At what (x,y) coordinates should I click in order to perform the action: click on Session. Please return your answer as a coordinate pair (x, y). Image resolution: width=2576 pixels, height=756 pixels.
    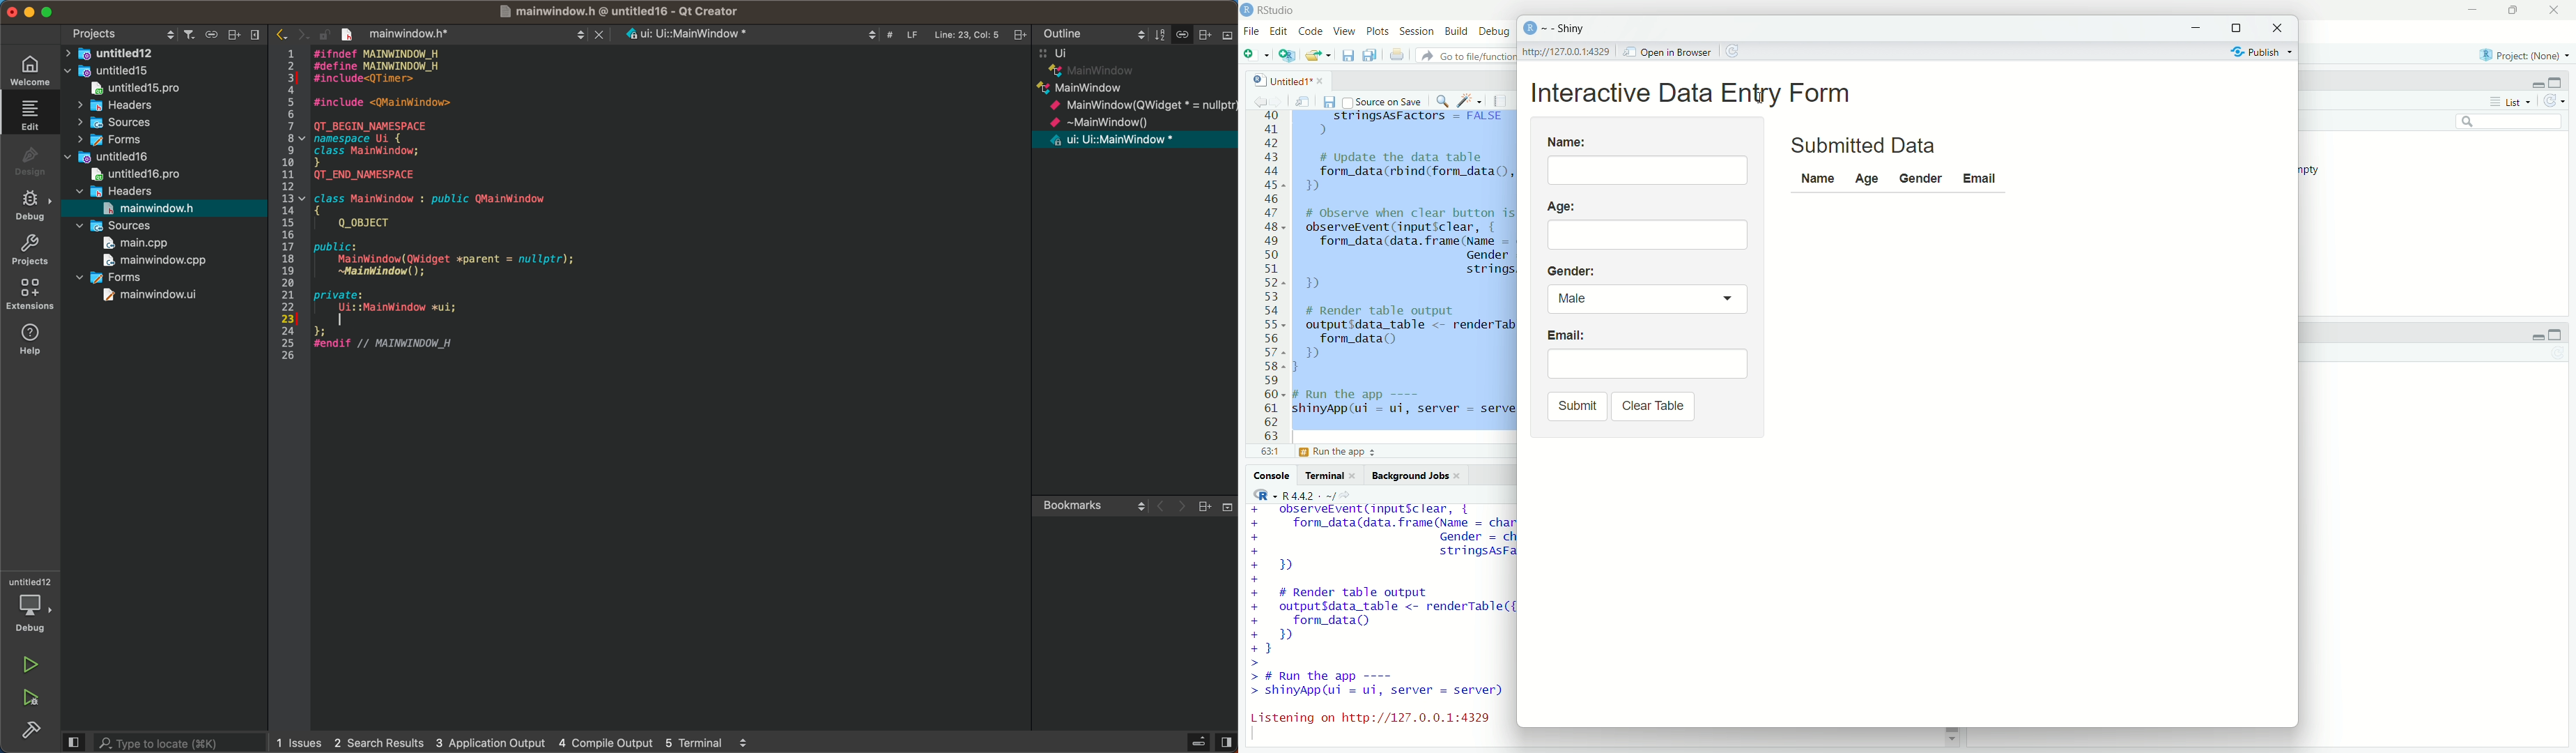
    Looking at the image, I should click on (1417, 31).